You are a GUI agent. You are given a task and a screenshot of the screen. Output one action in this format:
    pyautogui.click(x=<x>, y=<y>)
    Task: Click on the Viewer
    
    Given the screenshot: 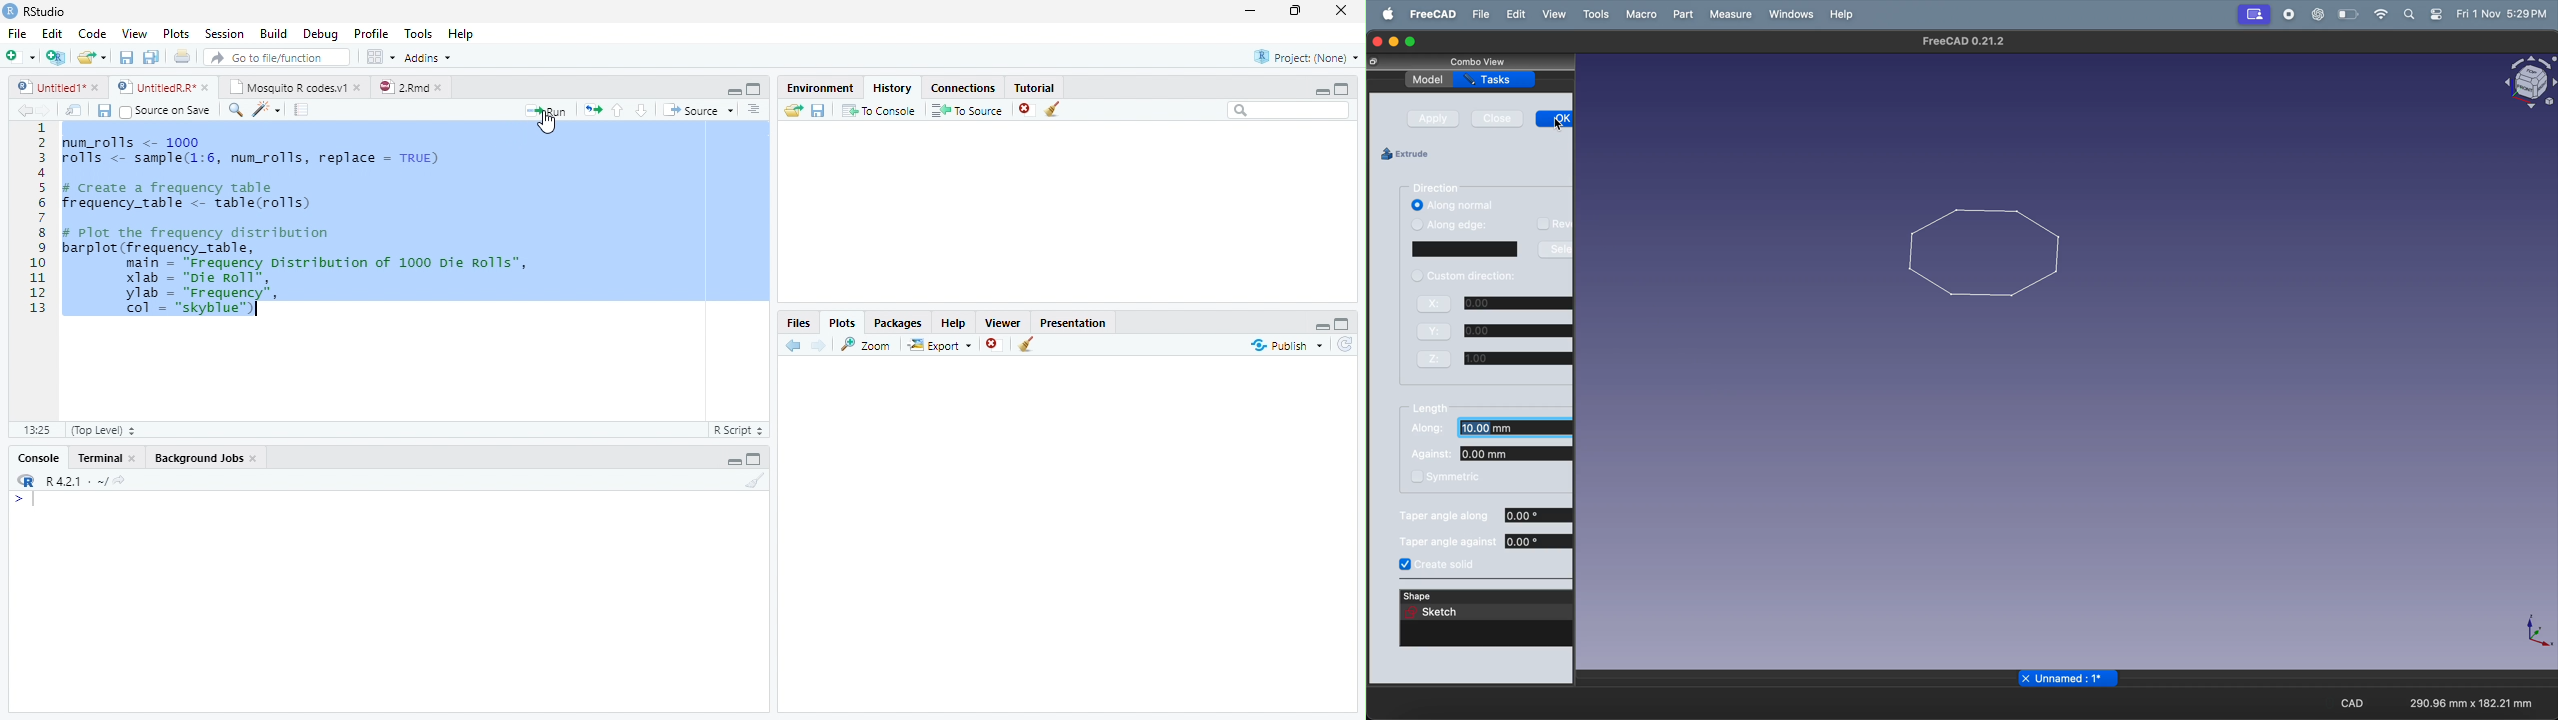 What is the action you would take?
    pyautogui.click(x=1002, y=321)
    